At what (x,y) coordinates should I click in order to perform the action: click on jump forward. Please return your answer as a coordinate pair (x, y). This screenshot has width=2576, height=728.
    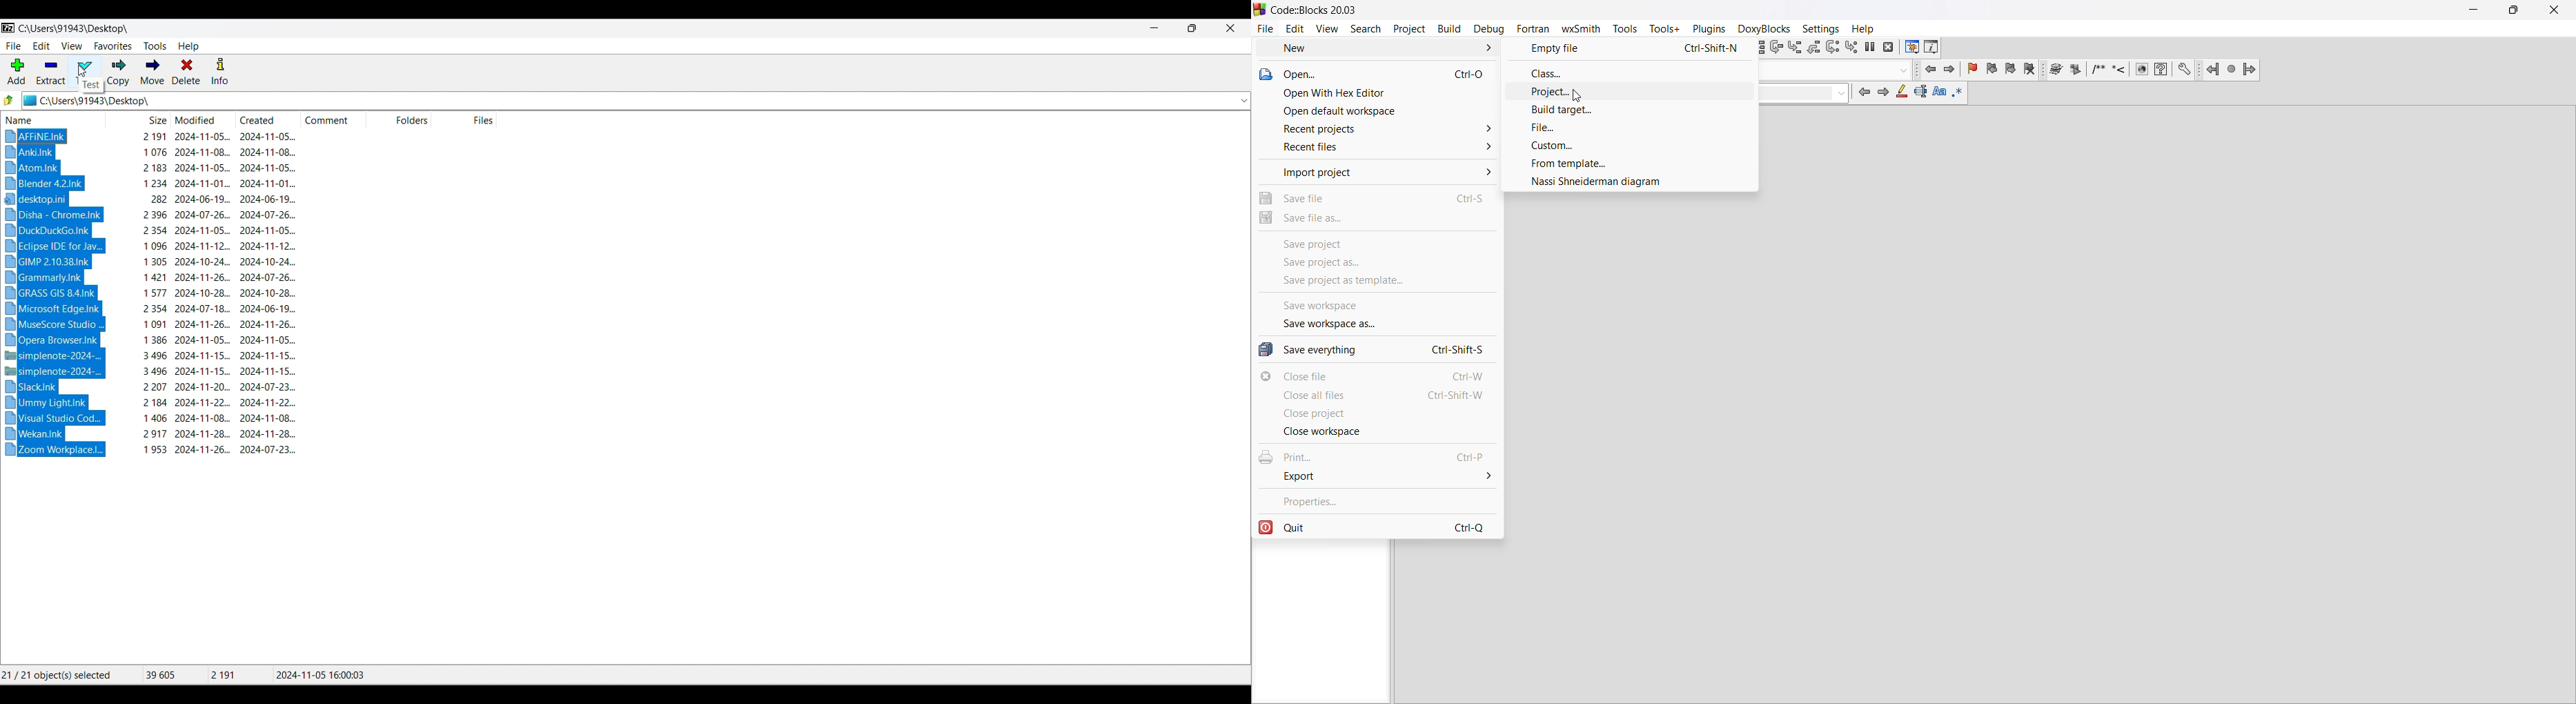
    Looking at the image, I should click on (1951, 72).